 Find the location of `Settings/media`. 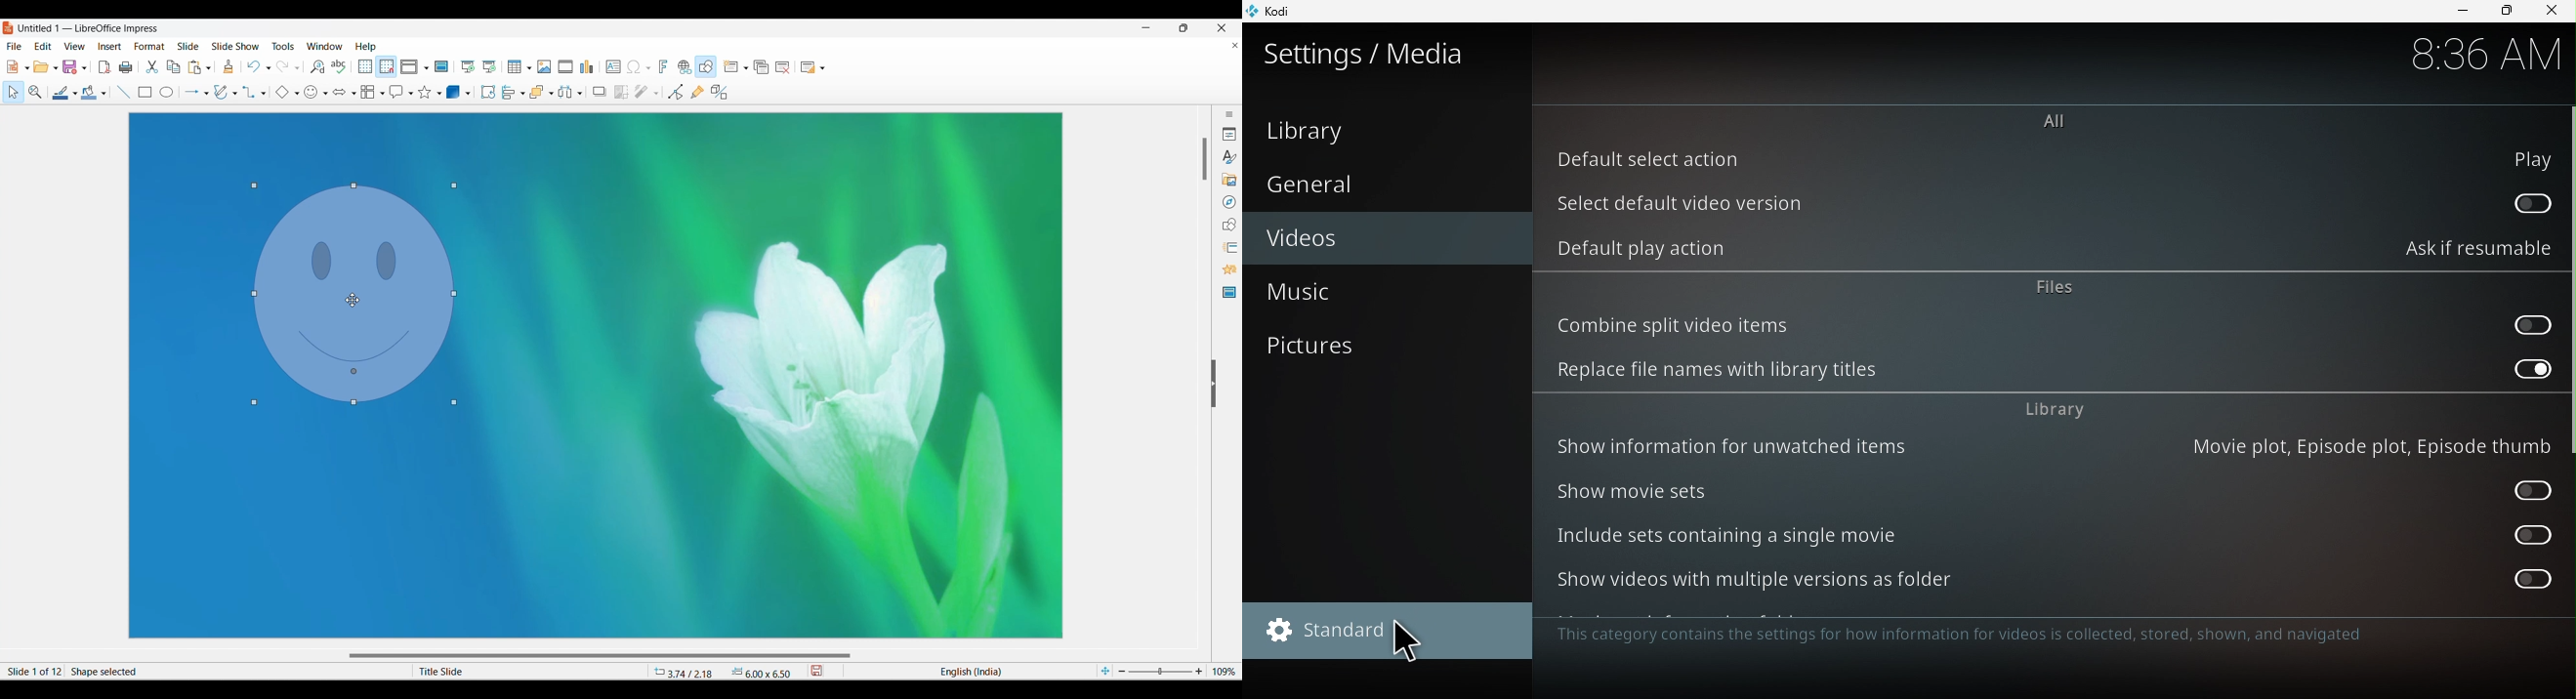

Settings/media is located at coordinates (1369, 54).